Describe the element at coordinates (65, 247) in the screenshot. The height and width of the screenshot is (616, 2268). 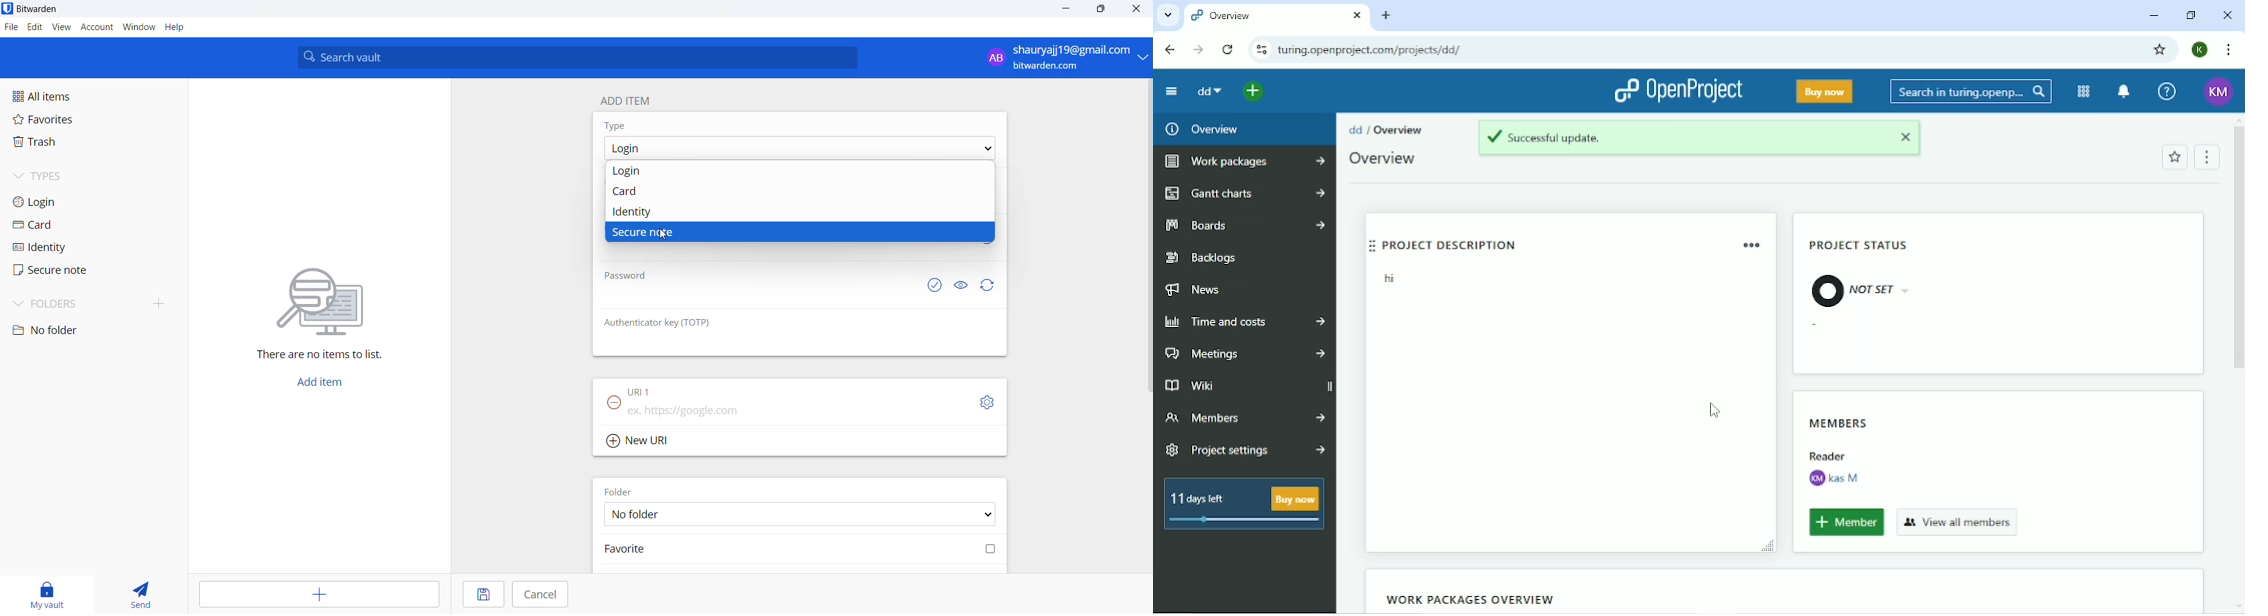
I see `identity` at that location.